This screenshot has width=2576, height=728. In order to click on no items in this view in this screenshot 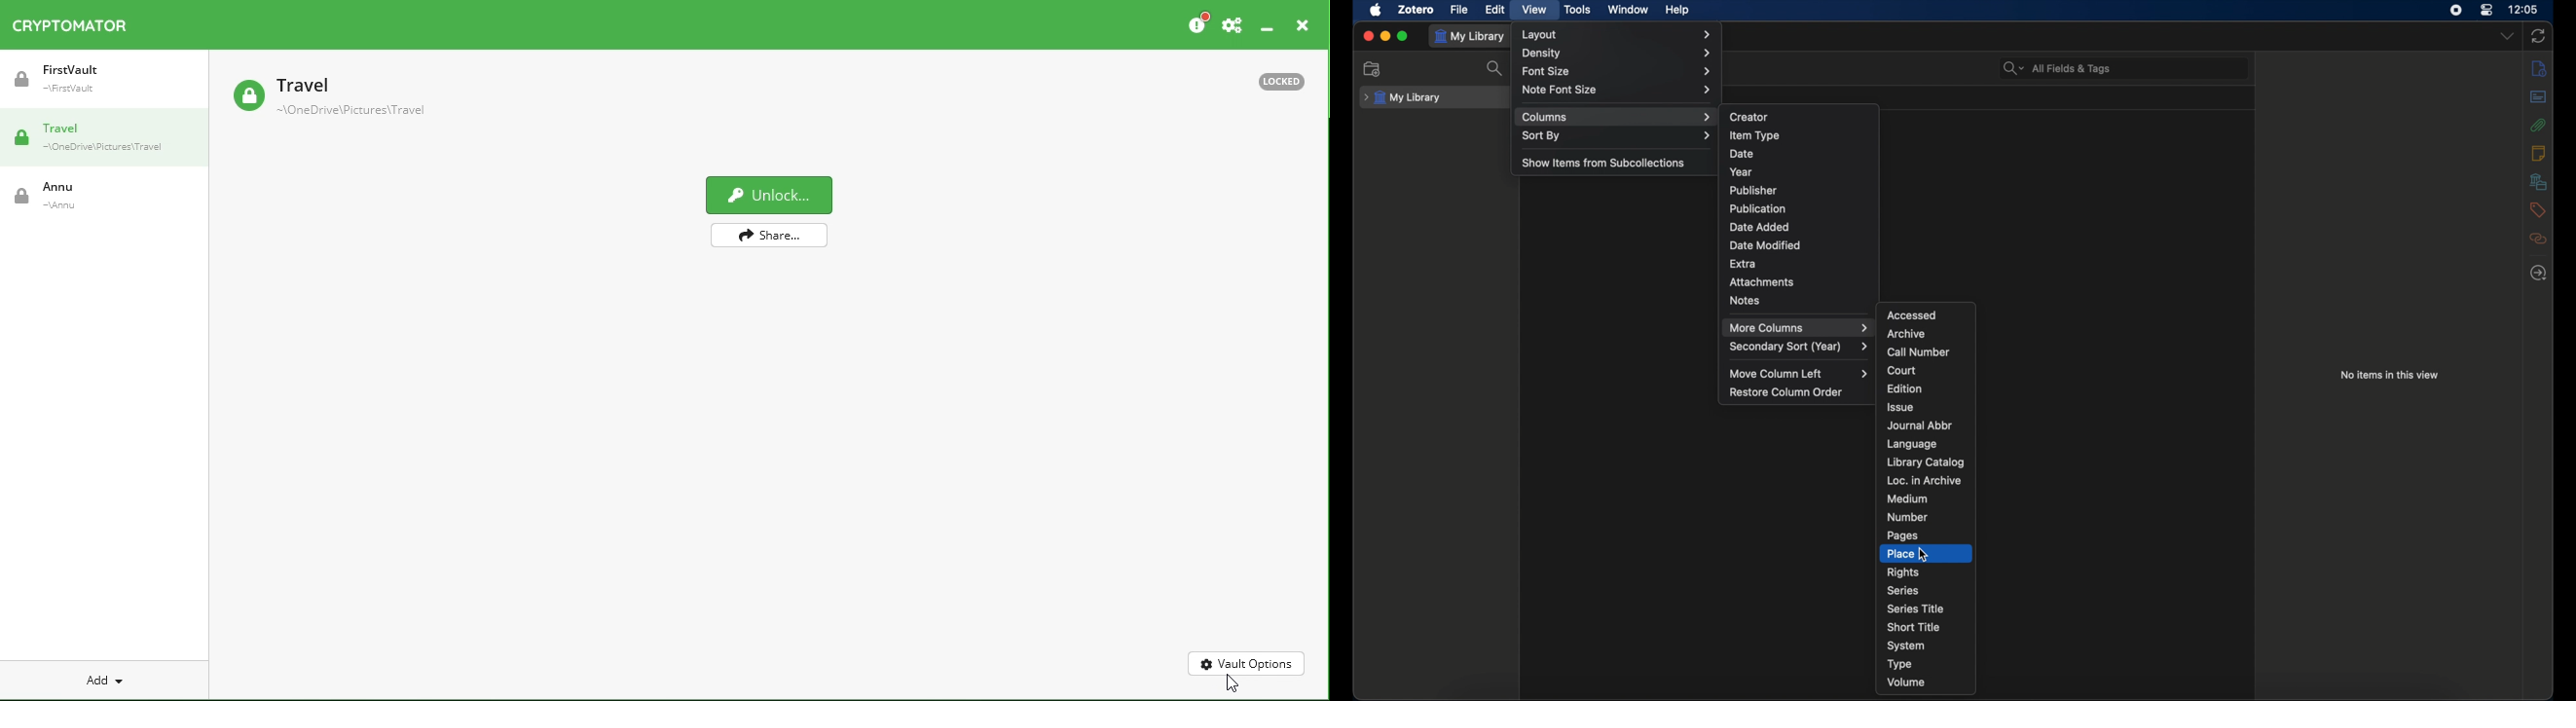, I will do `click(2390, 375)`.